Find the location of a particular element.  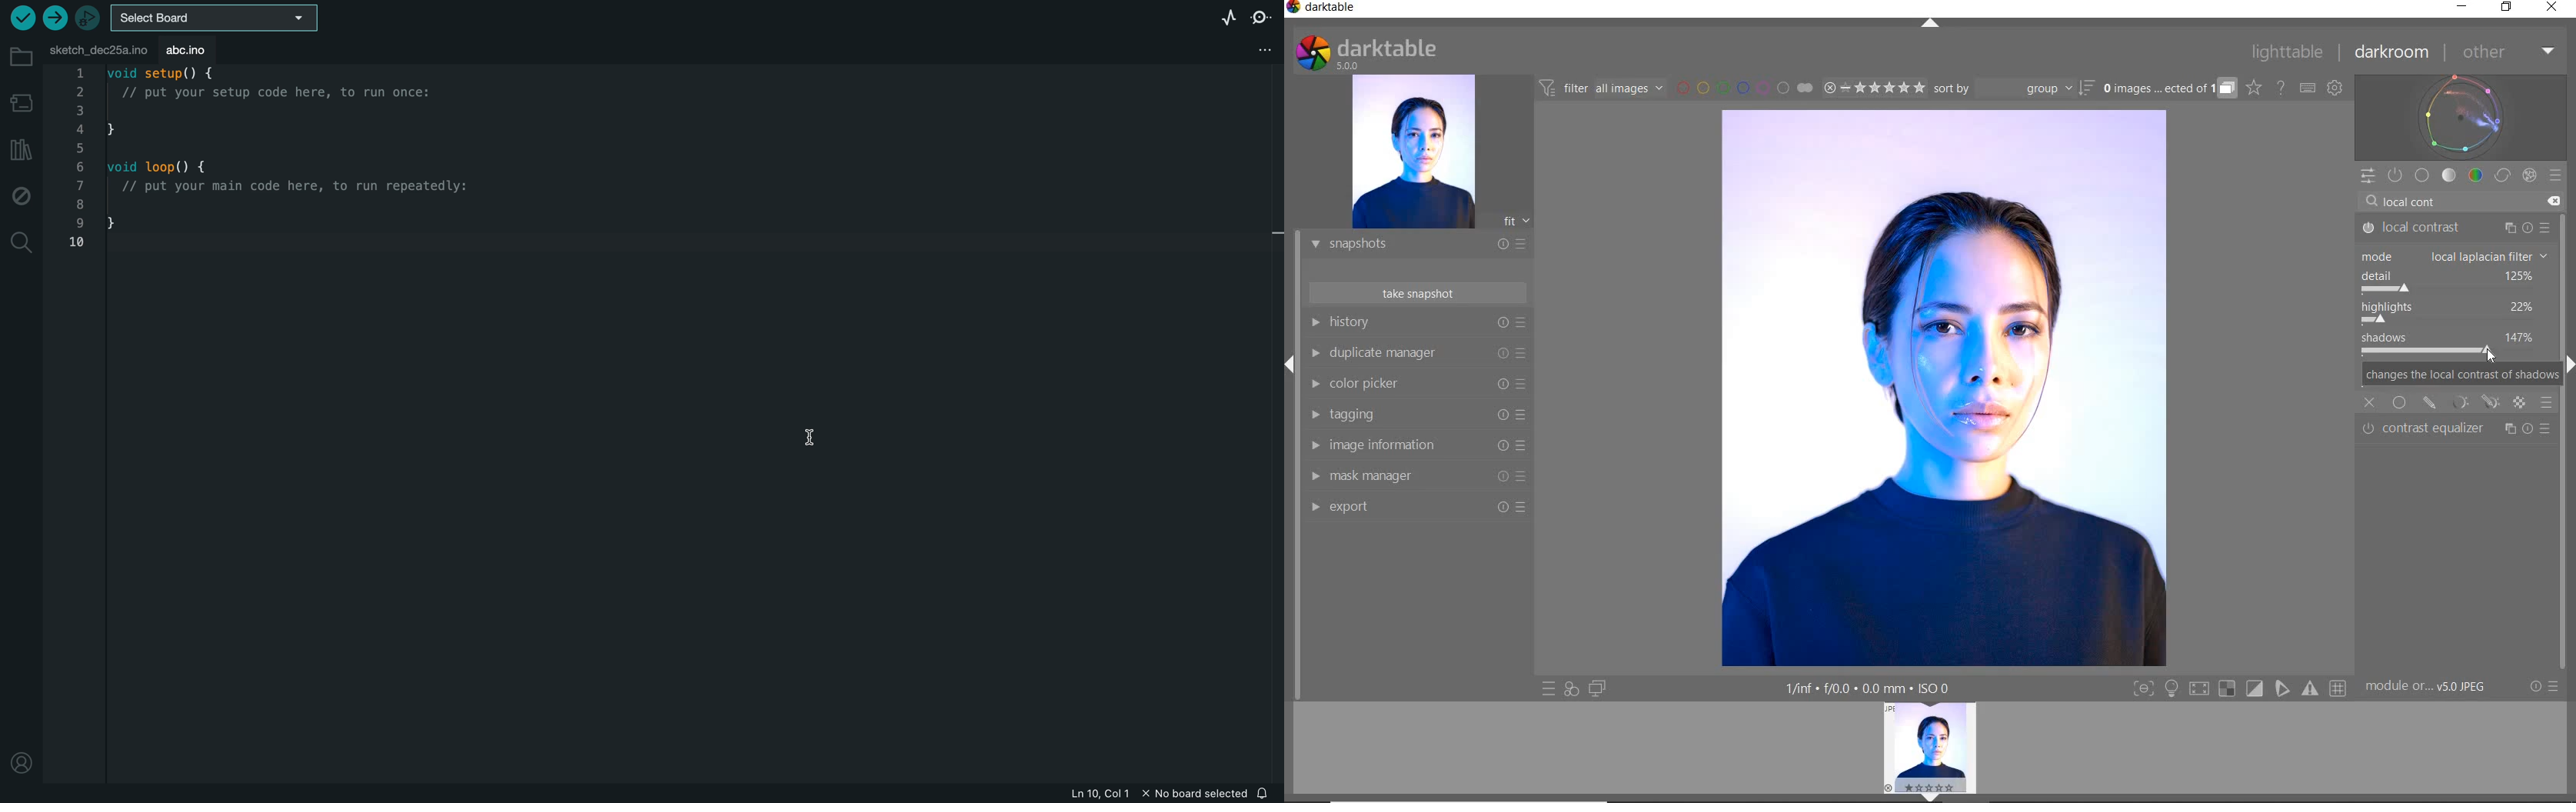

MASK OPTION is located at coordinates (2461, 405).